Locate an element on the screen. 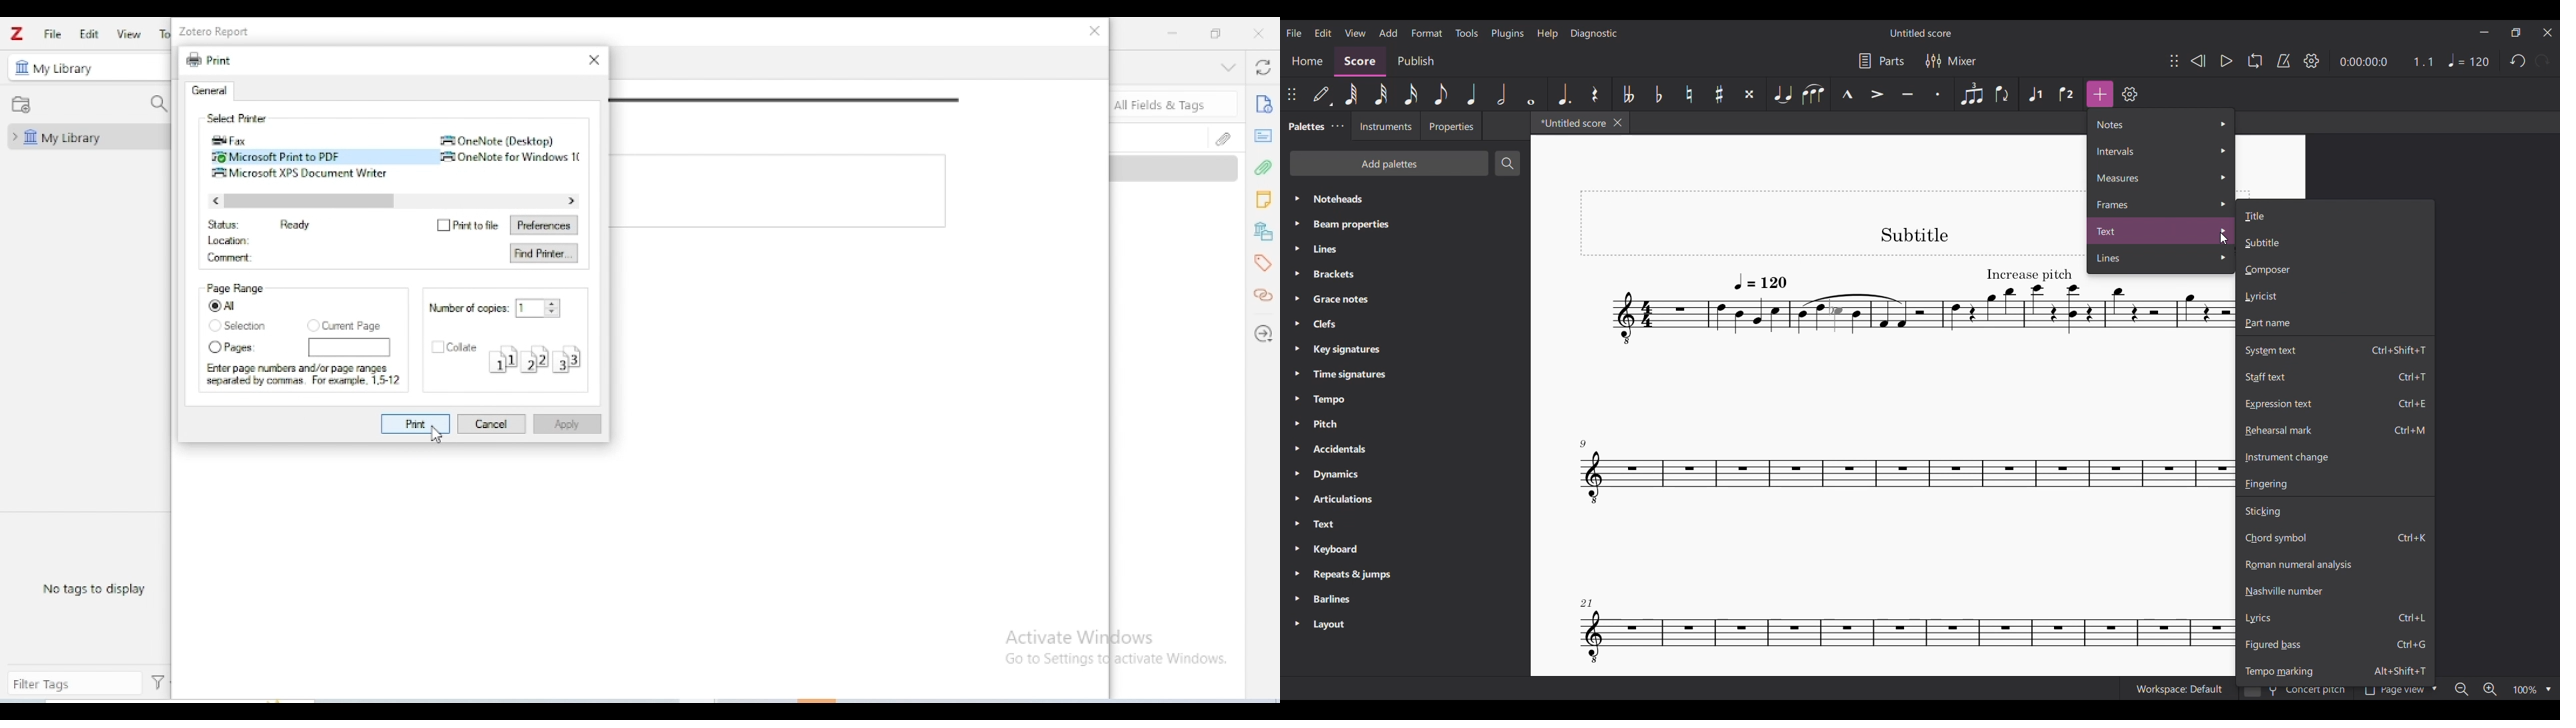 The height and width of the screenshot is (728, 2576). Toggle natural is located at coordinates (1689, 94).